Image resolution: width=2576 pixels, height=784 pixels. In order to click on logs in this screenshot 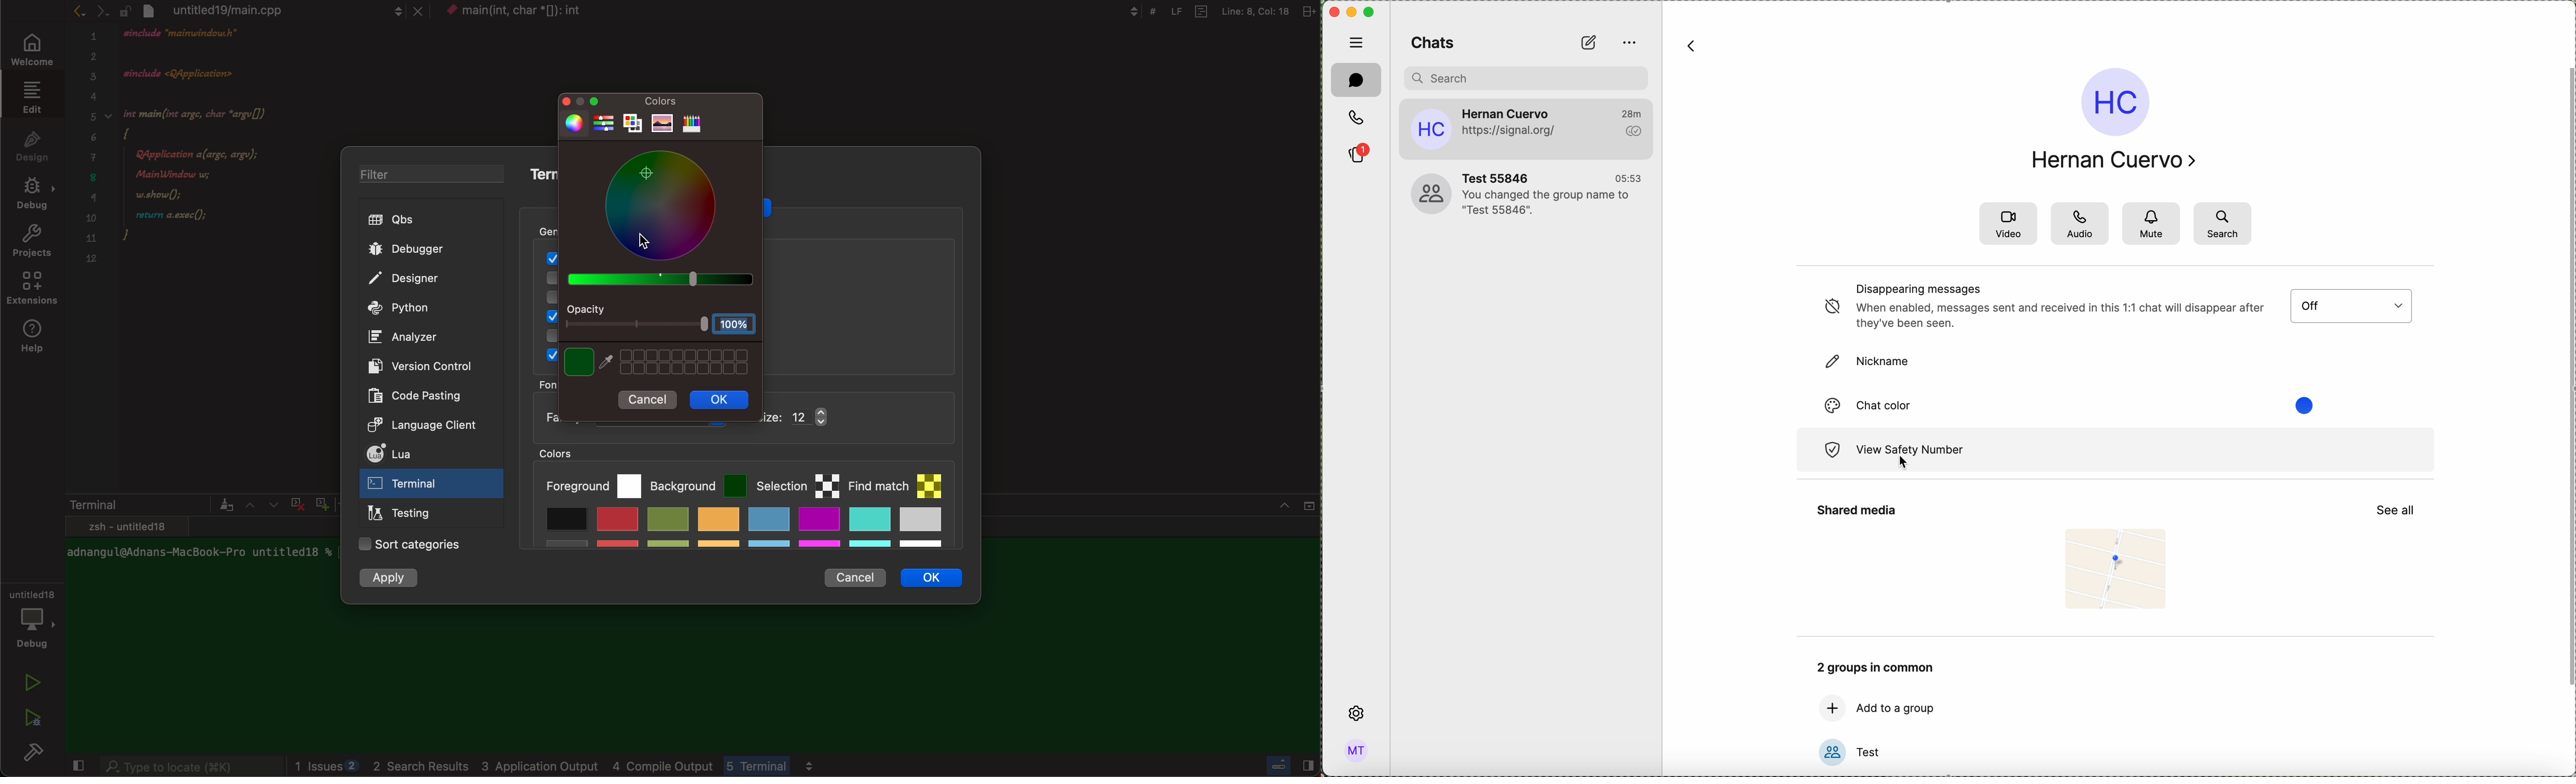, I will do `click(623, 766)`.